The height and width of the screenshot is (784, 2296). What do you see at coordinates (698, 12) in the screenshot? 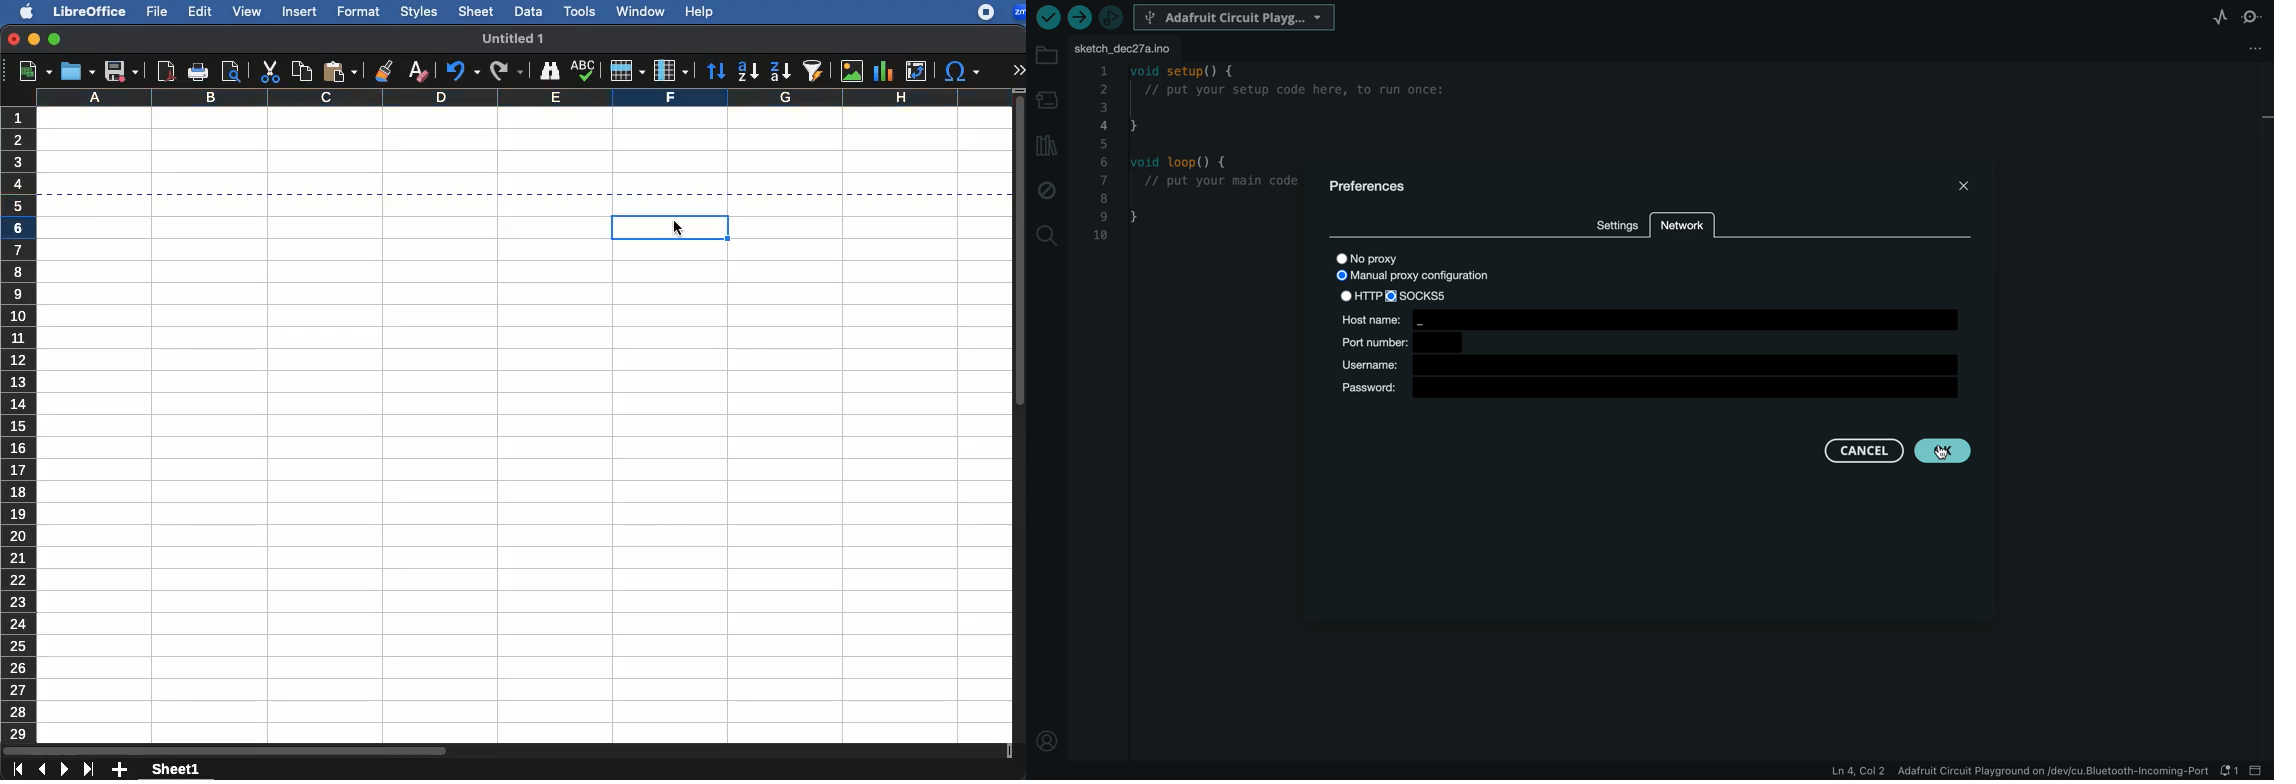
I see `help` at bounding box center [698, 12].